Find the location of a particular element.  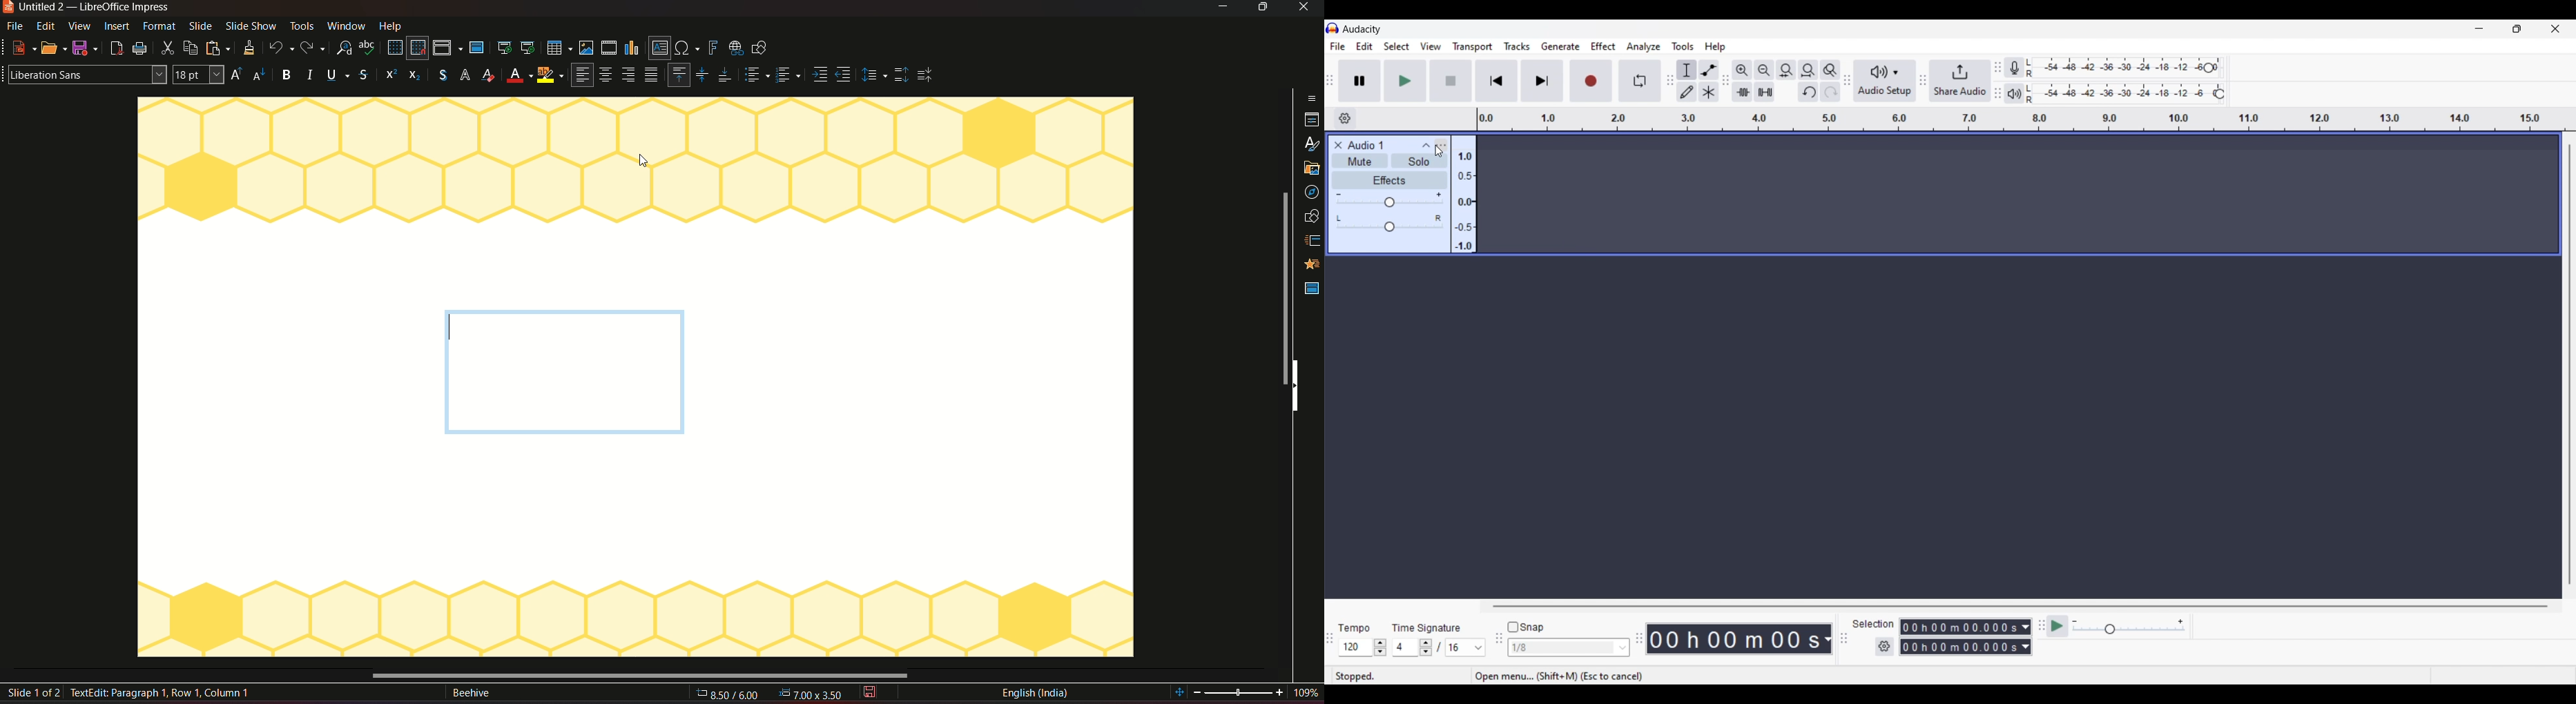

Skip to start/Select to start is located at coordinates (1496, 80).